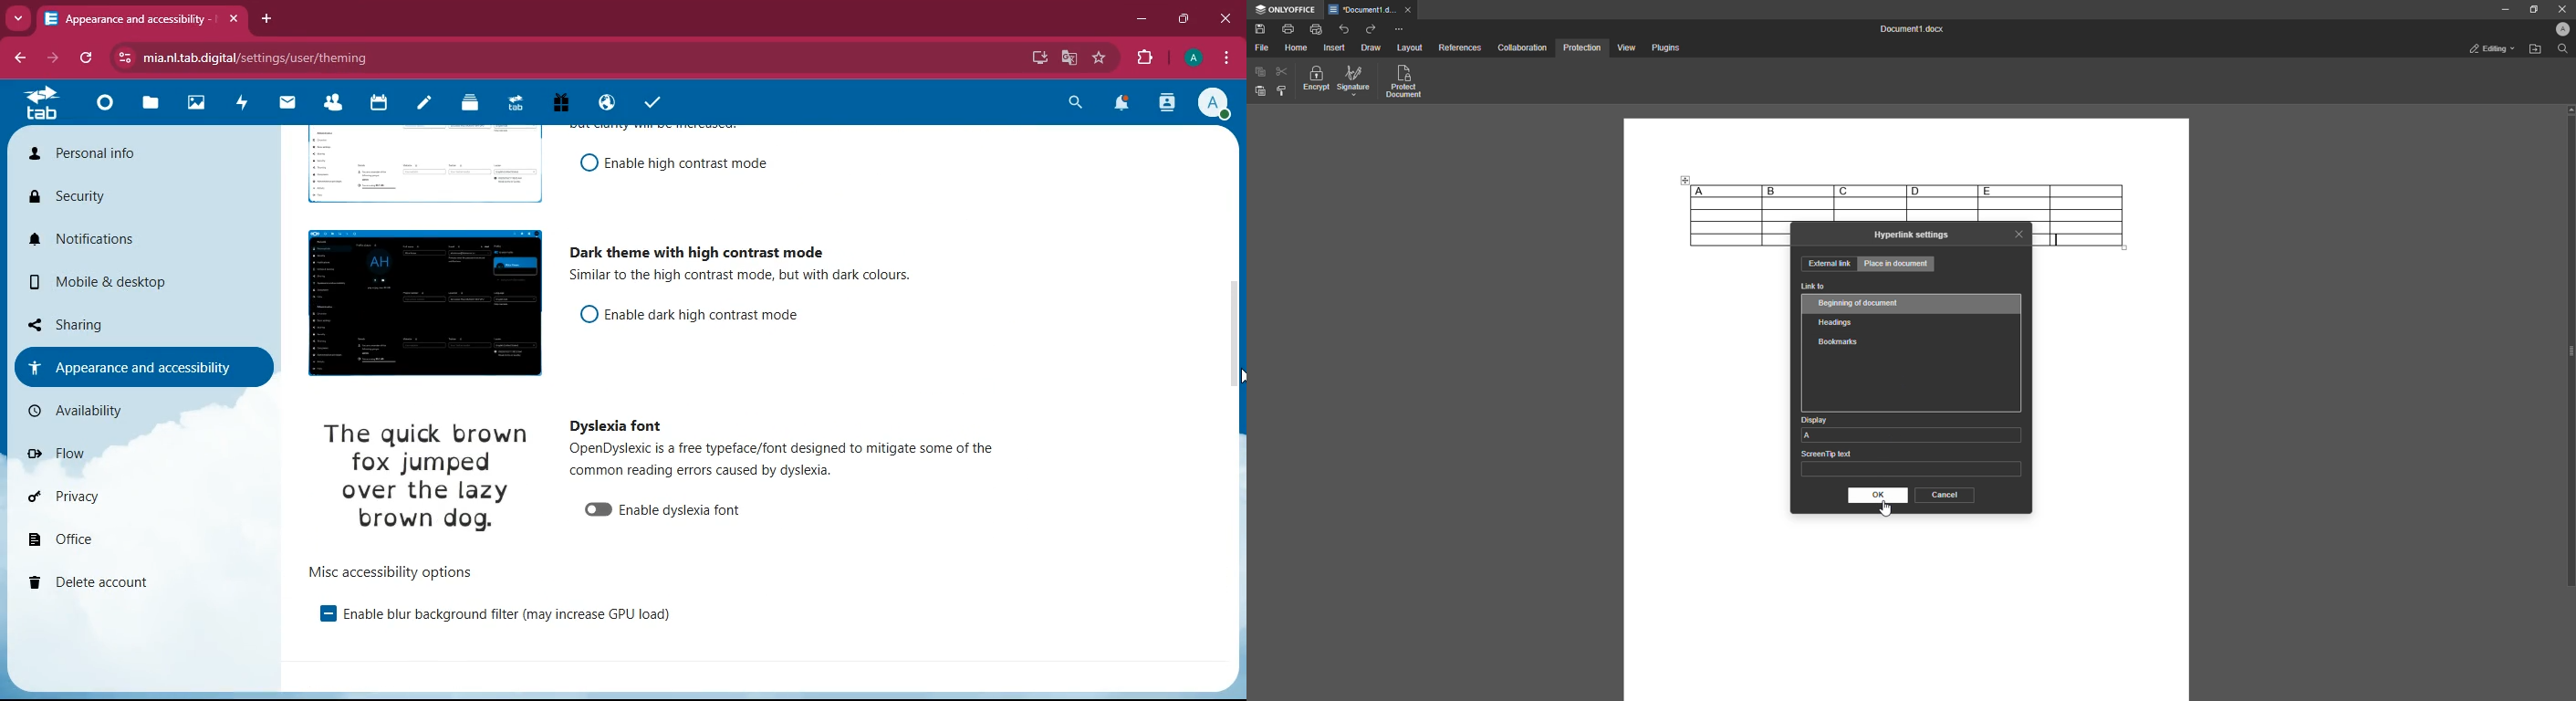 The image size is (2576, 728). I want to click on enable, so click(318, 614).